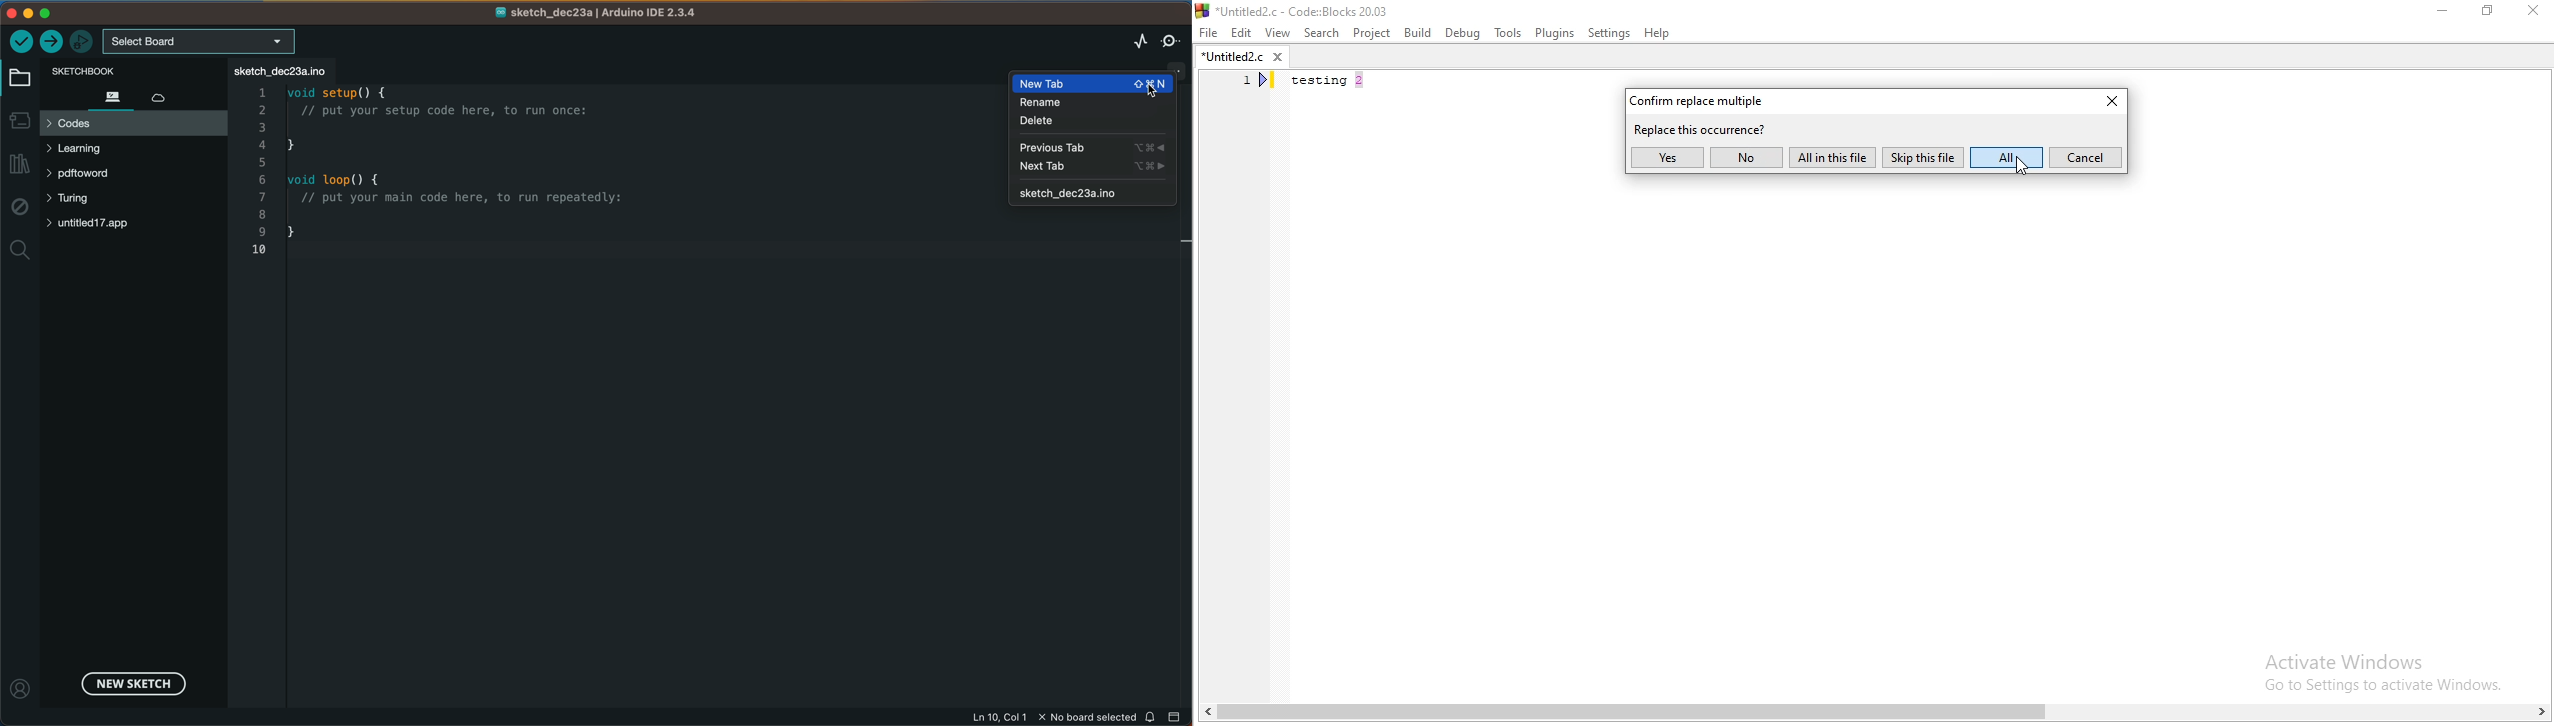  What do you see at coordinates (1373, 32) in the screenshot?
I see `Project ` at bounding box center [1373, 32].